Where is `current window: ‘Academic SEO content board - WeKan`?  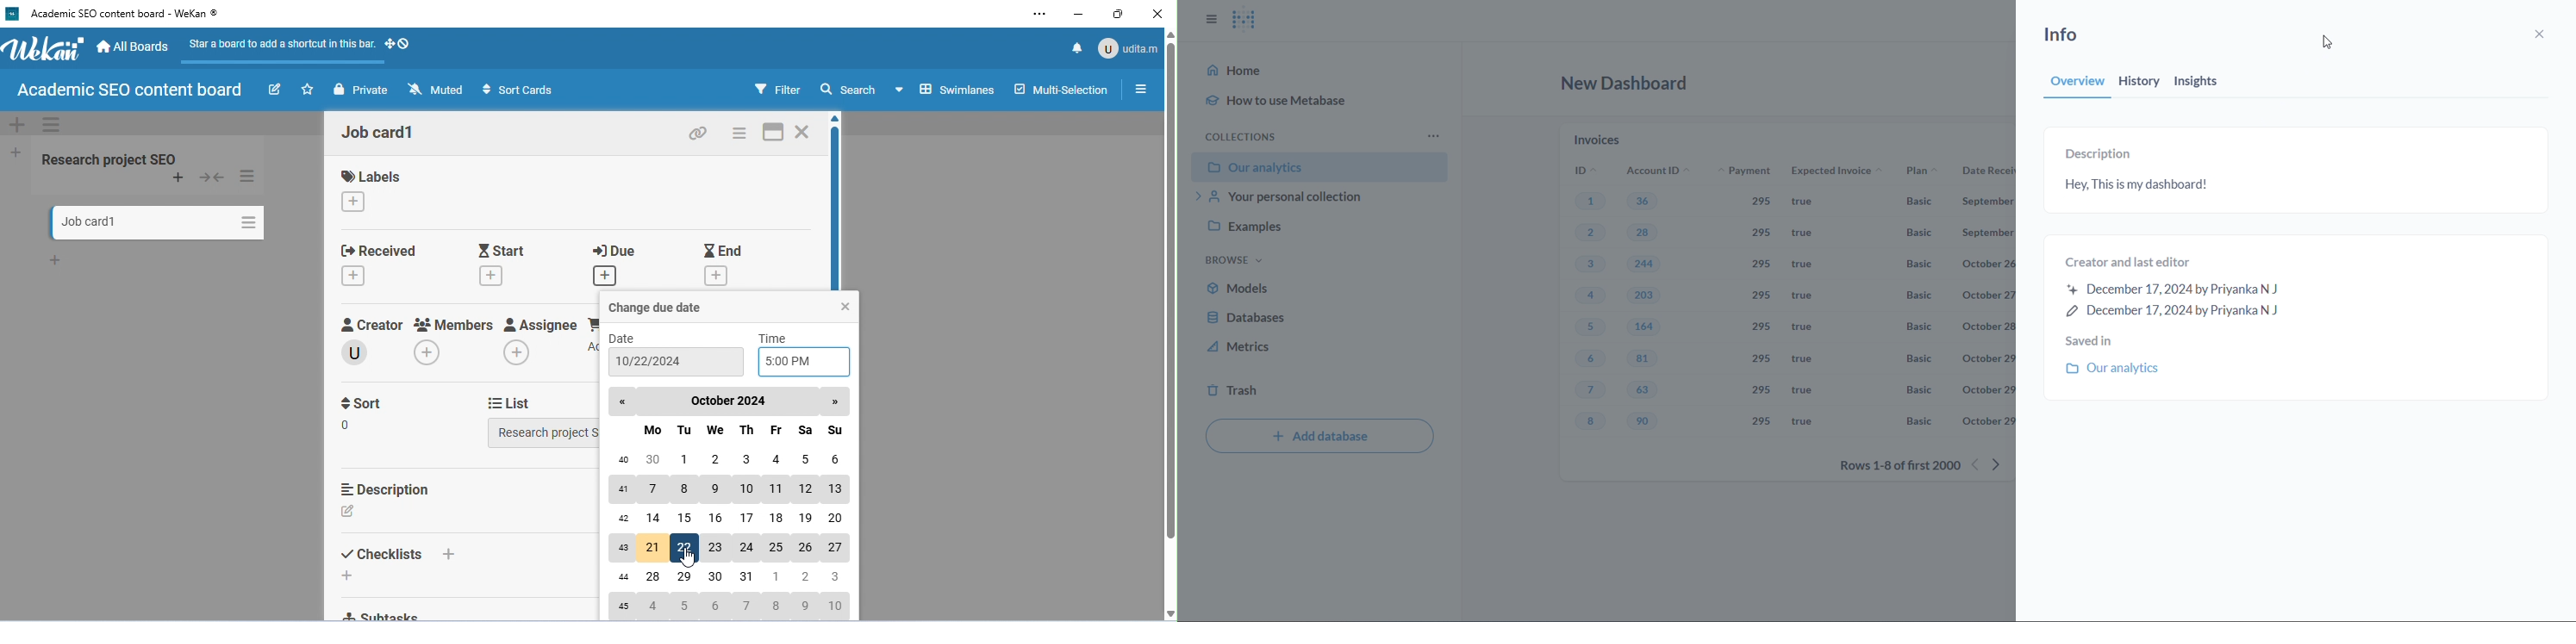
current window: ‘Academic SEO content board - WeKan is located at coordinates (123, 14).